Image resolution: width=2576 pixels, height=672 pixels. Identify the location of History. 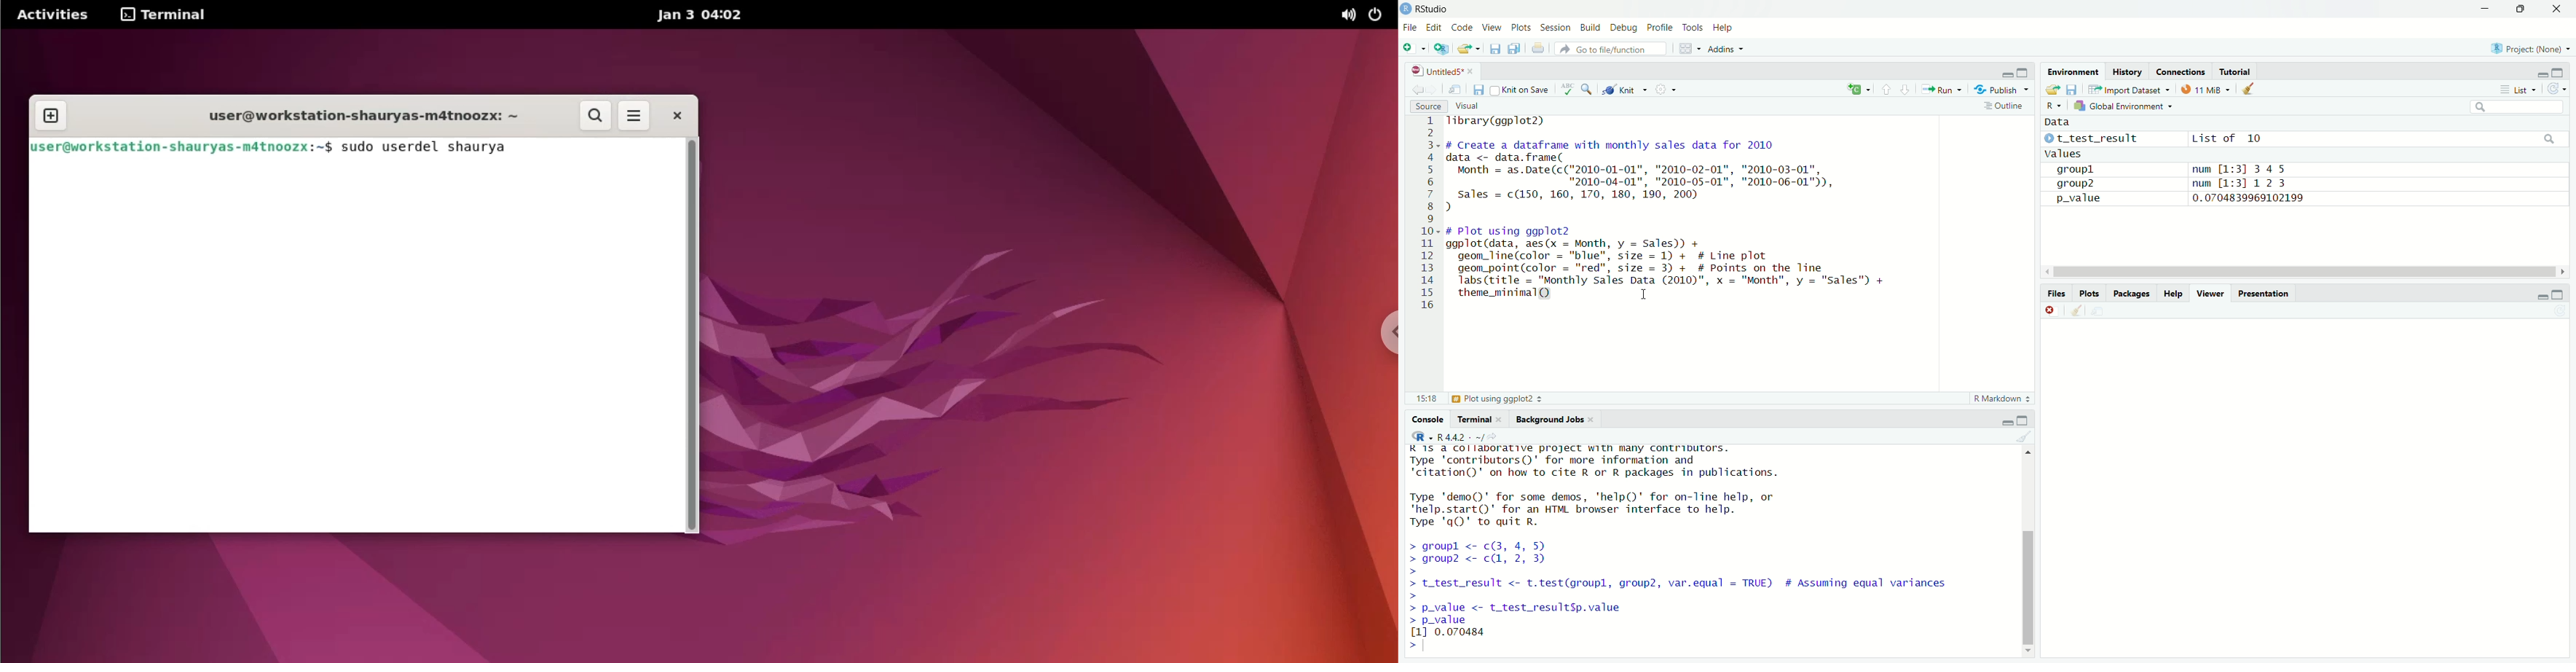
(2129, 71).